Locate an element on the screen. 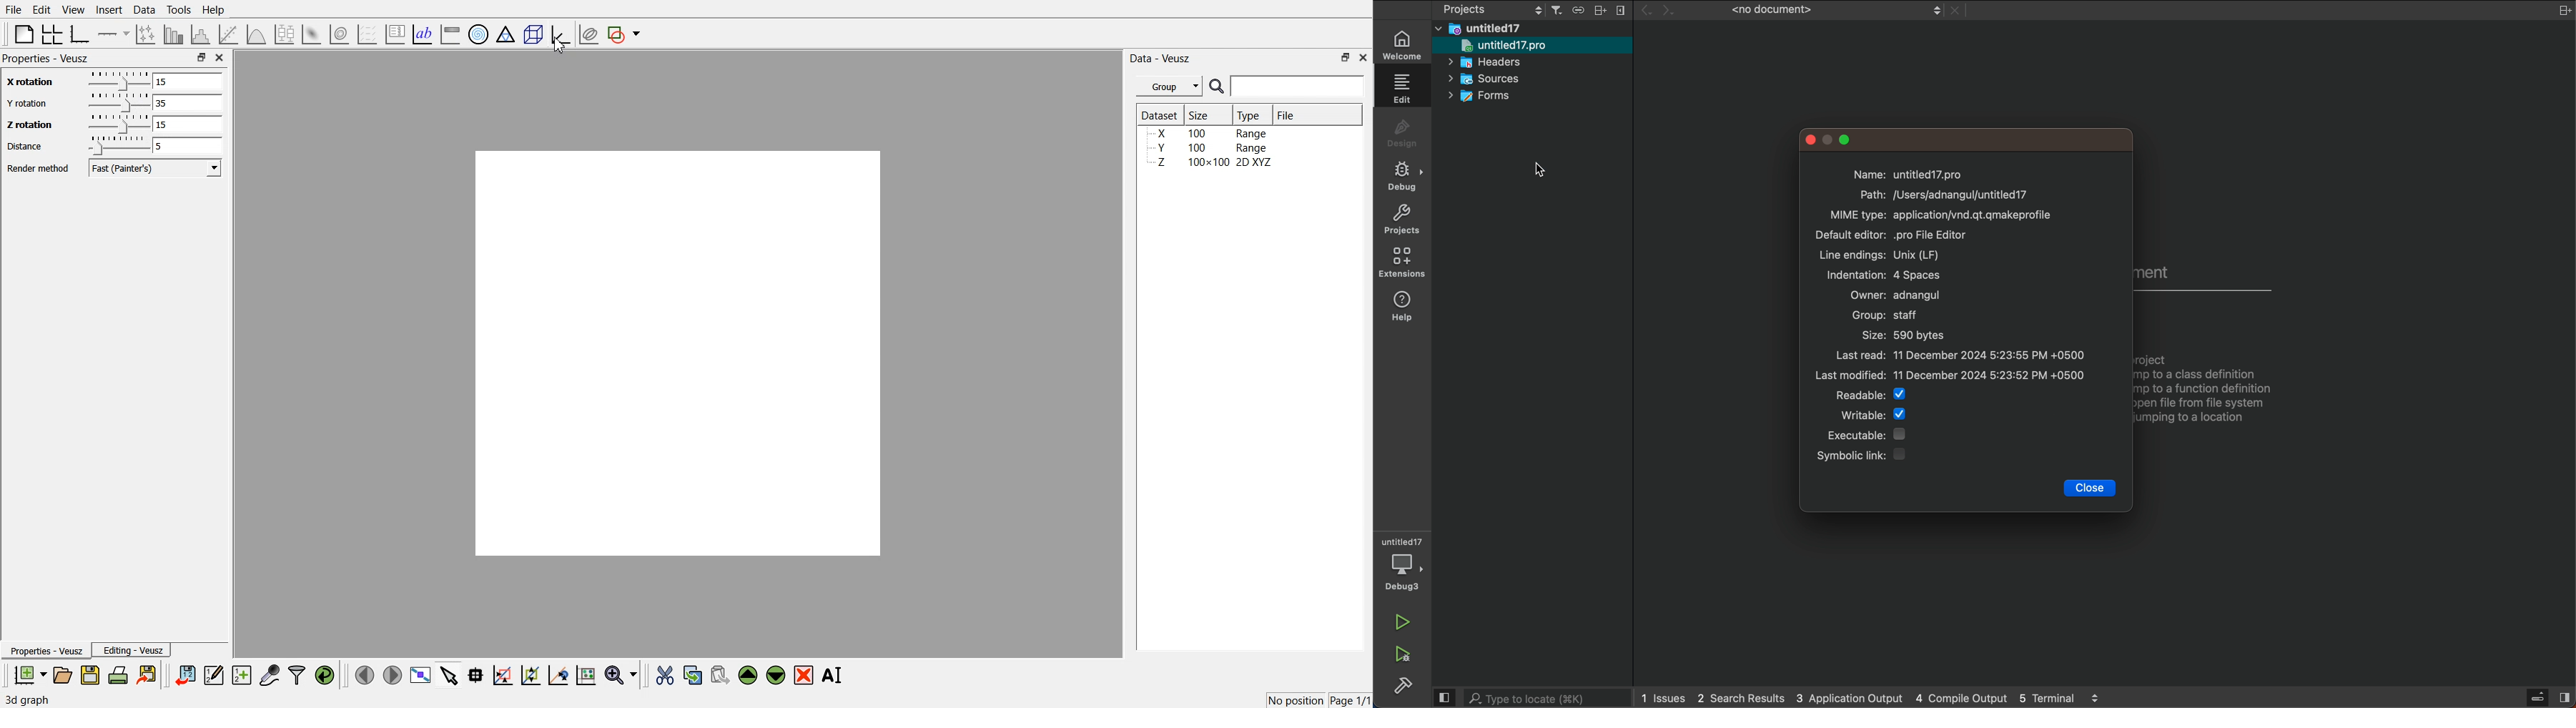 Image resolution: width=2576 pixels, height=728 pixels. Image color bar is located at coordinates (450, 34).